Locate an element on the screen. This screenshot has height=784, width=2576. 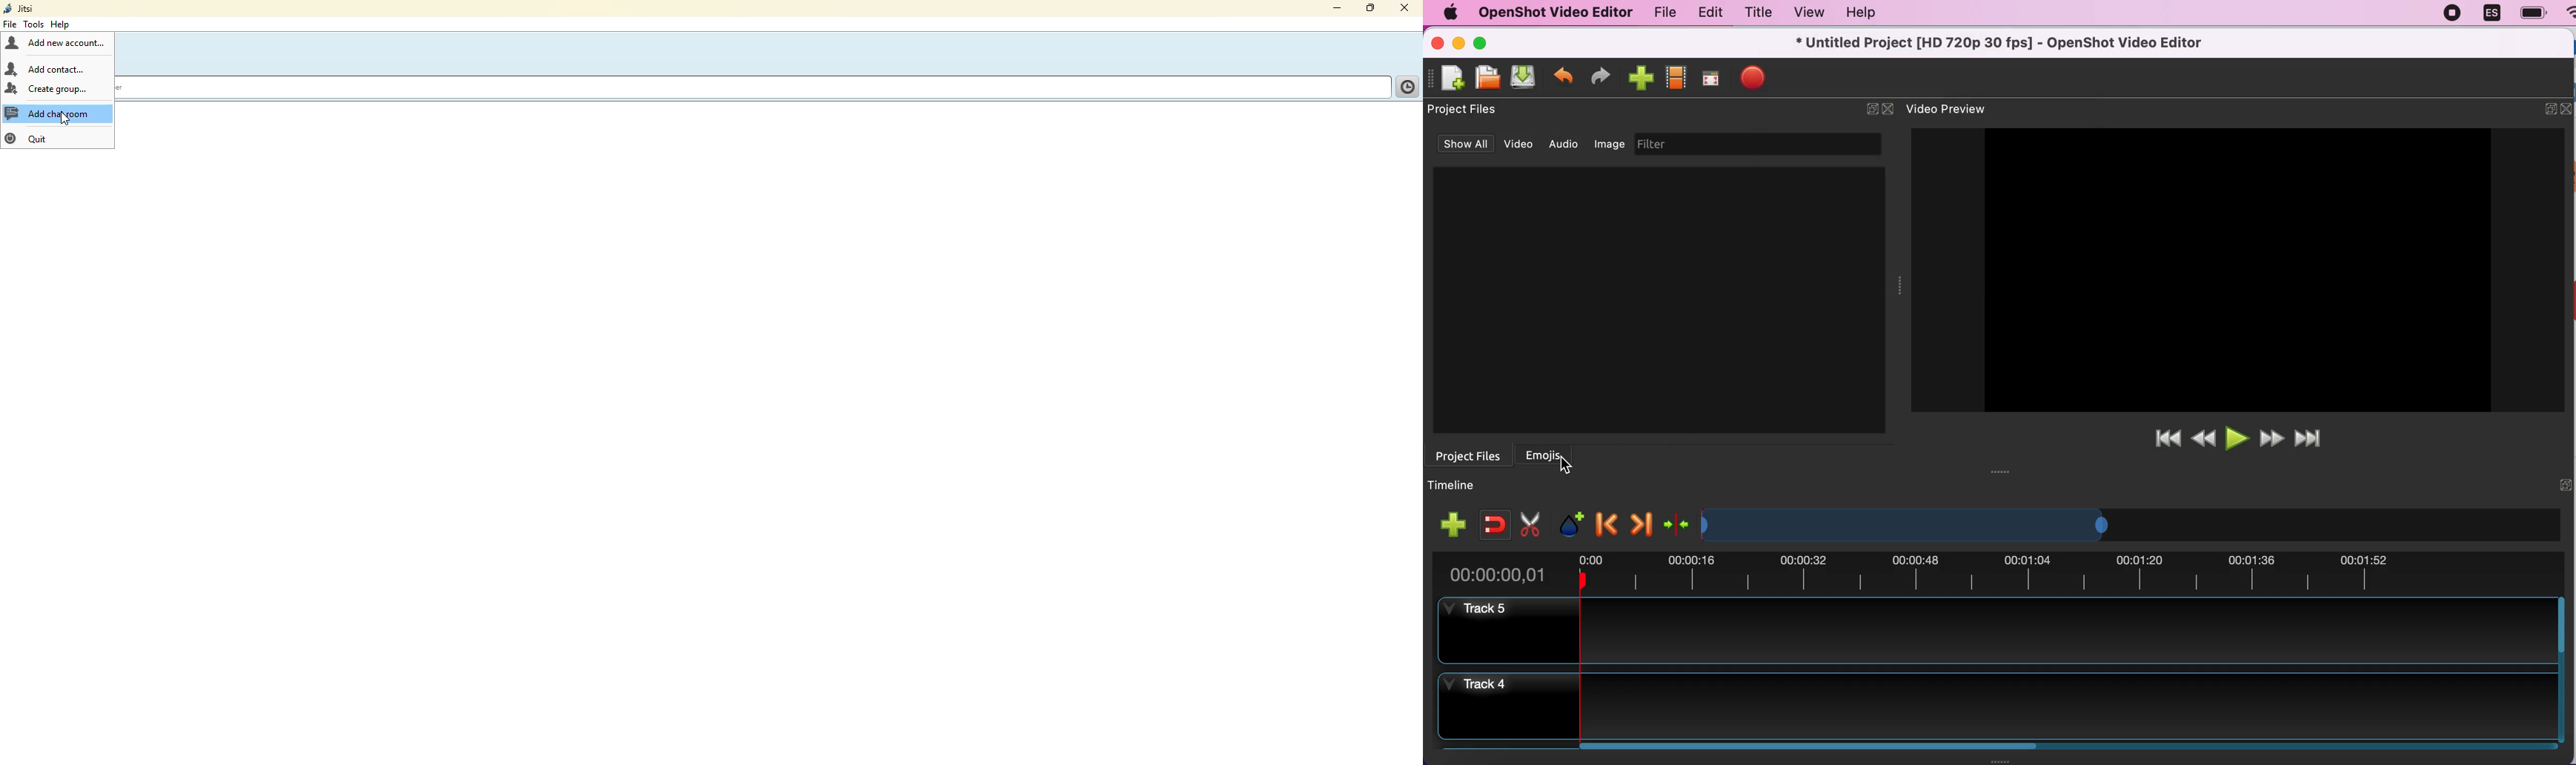
maximize is located at coordinates (1370, 9).